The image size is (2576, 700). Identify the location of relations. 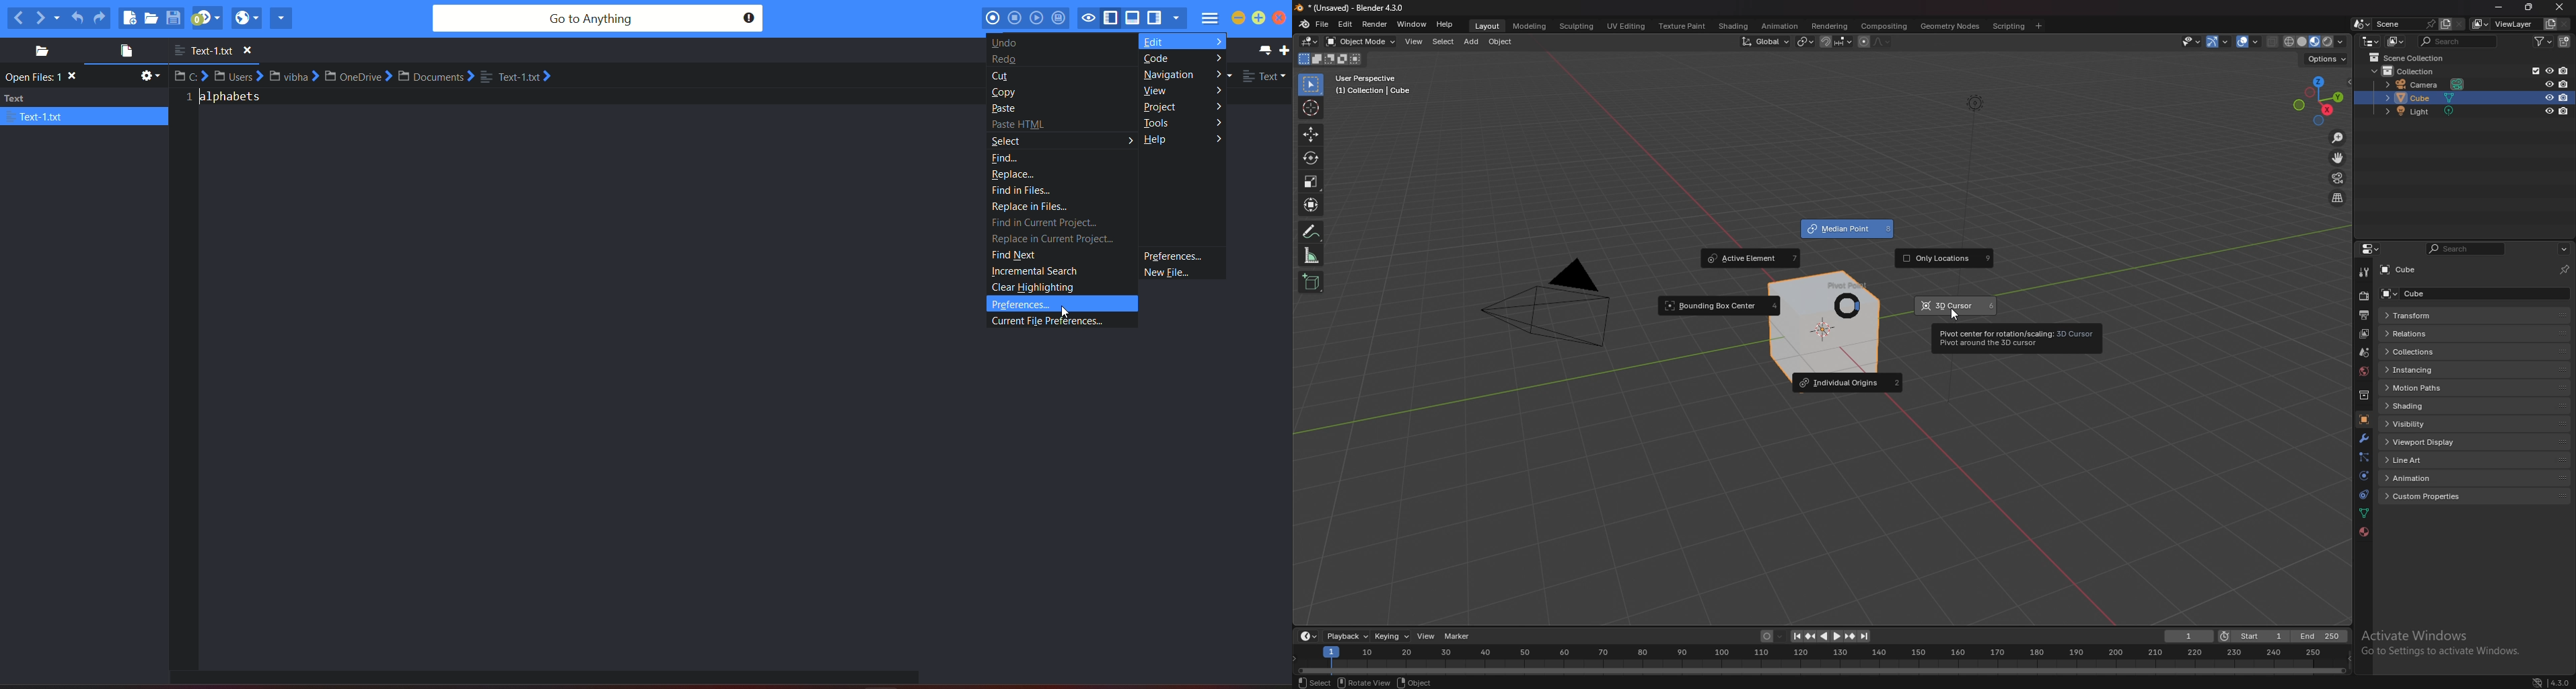
(2429, 333).